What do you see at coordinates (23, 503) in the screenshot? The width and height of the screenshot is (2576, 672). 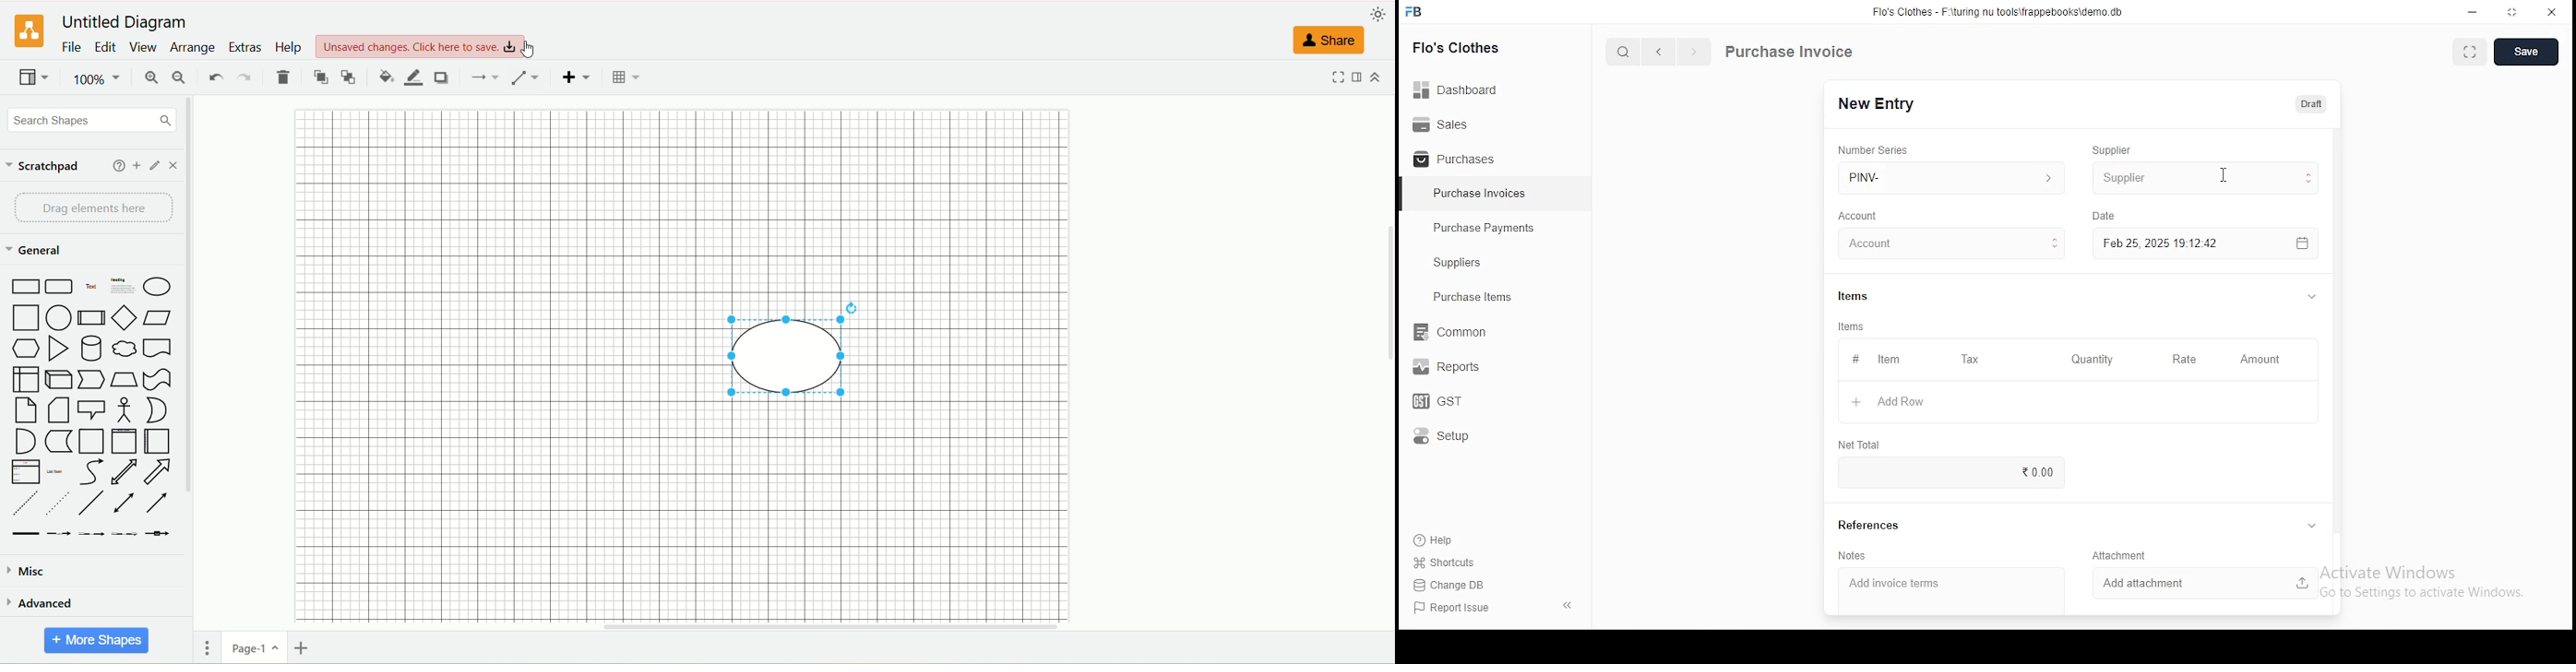 I see `dashed line` at bounding box center [23, 503].